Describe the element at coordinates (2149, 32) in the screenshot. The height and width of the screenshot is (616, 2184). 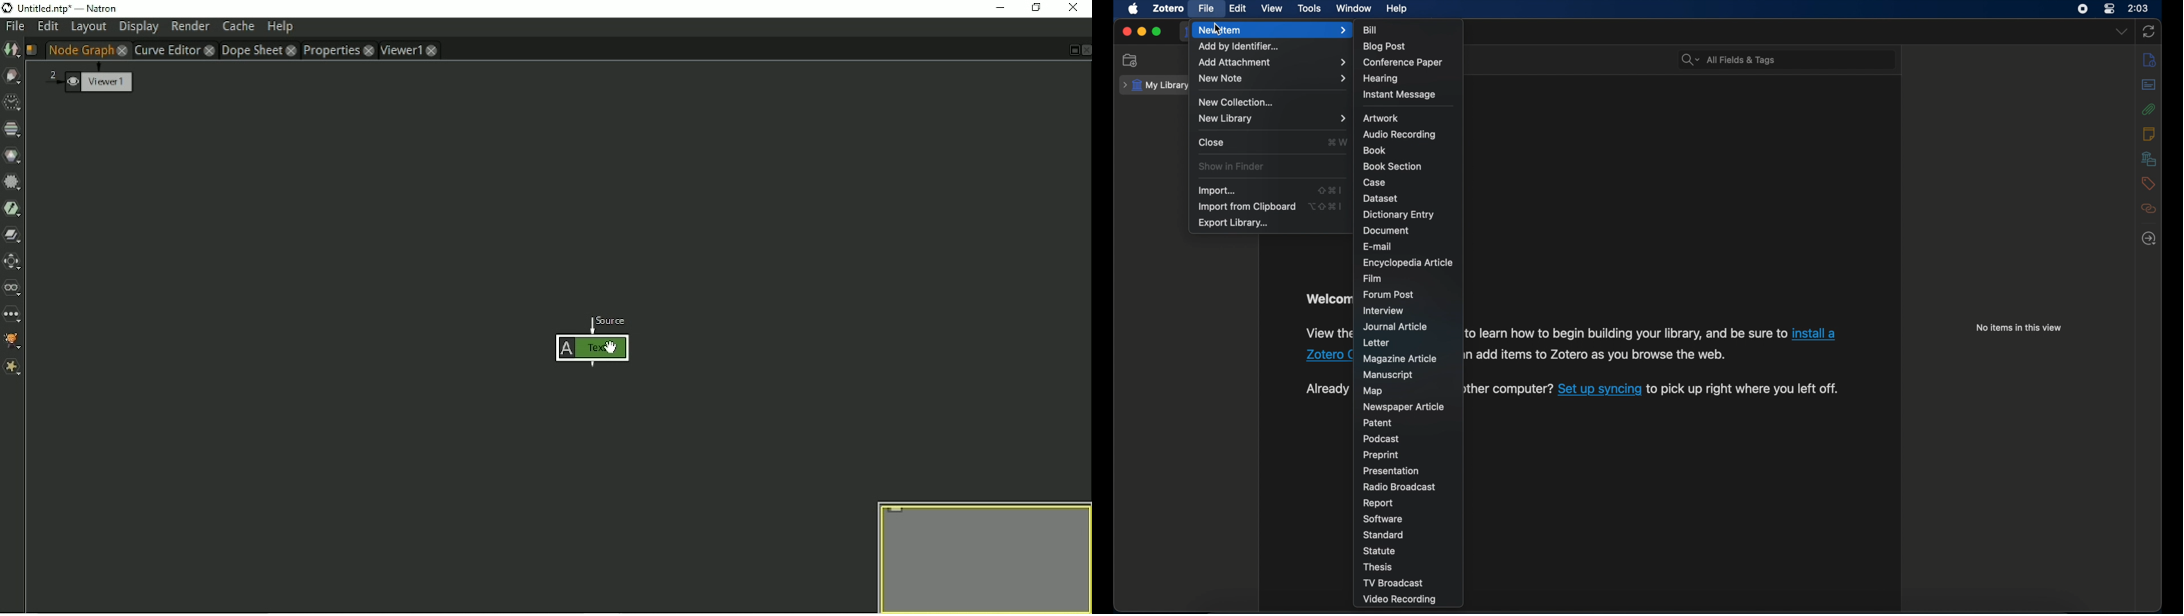
I see `sync` at that location.